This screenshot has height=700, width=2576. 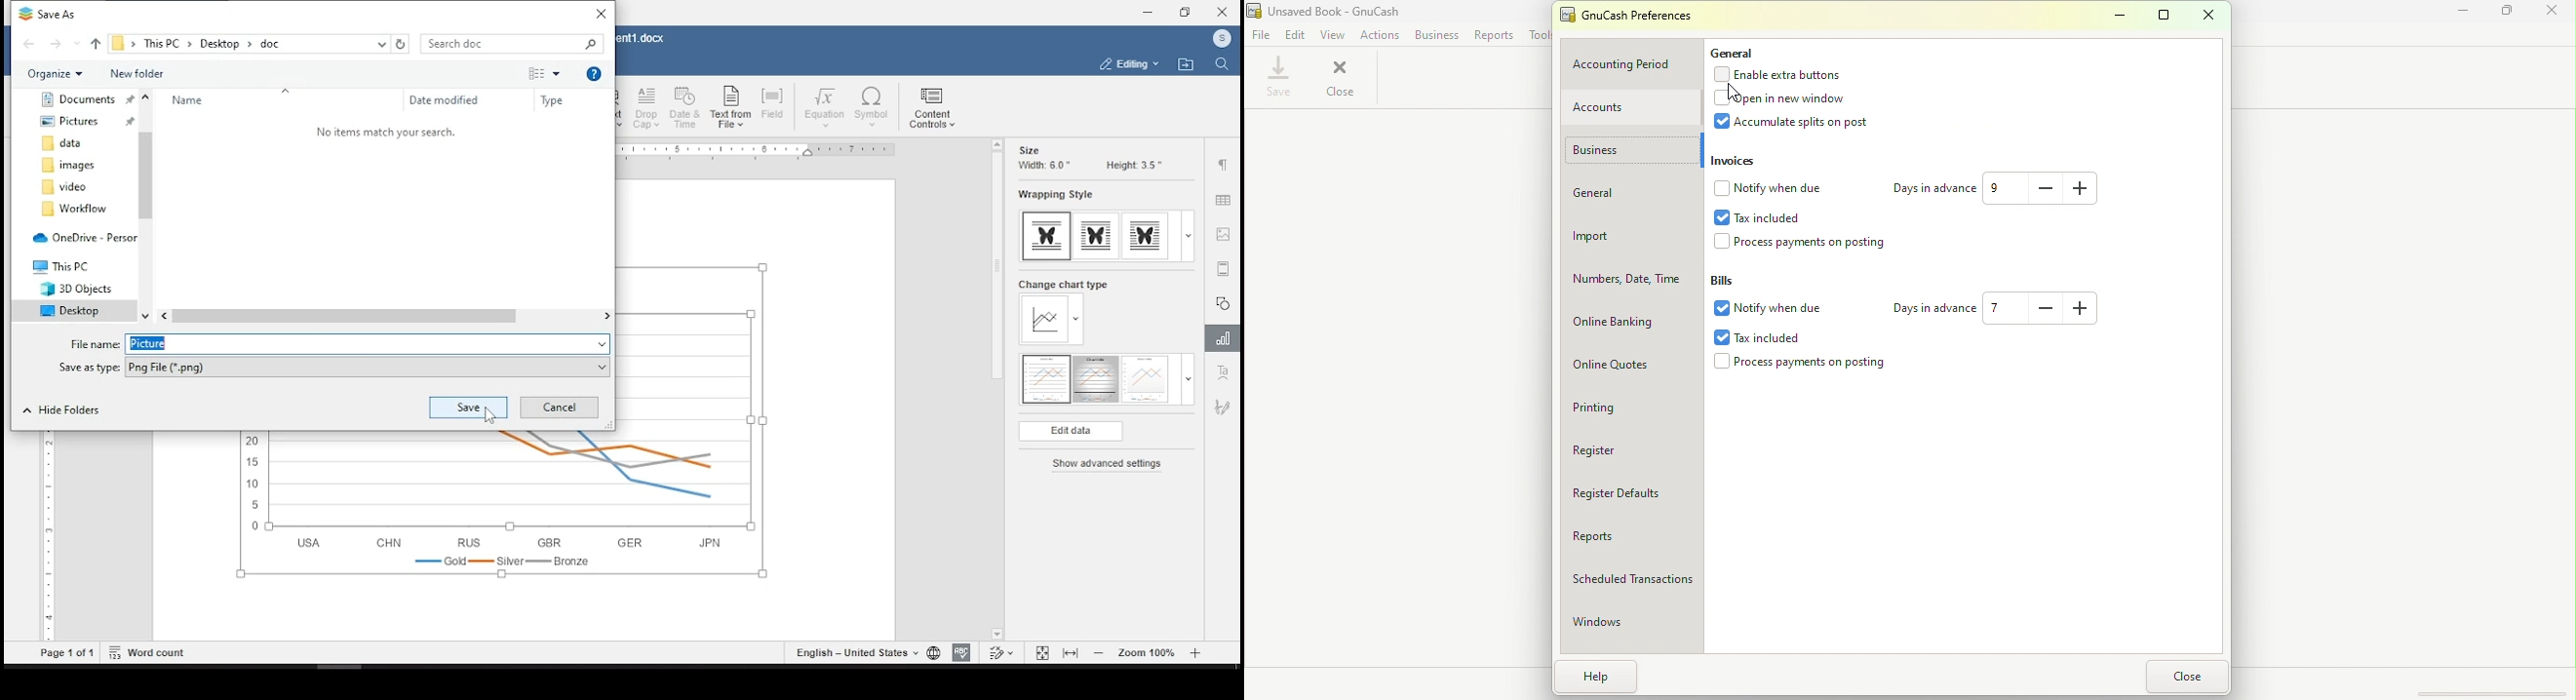 What do you see at coordinates (1631, 364) in the screenshot?
I see `Online quotes` at bounding box center [1631, 364].